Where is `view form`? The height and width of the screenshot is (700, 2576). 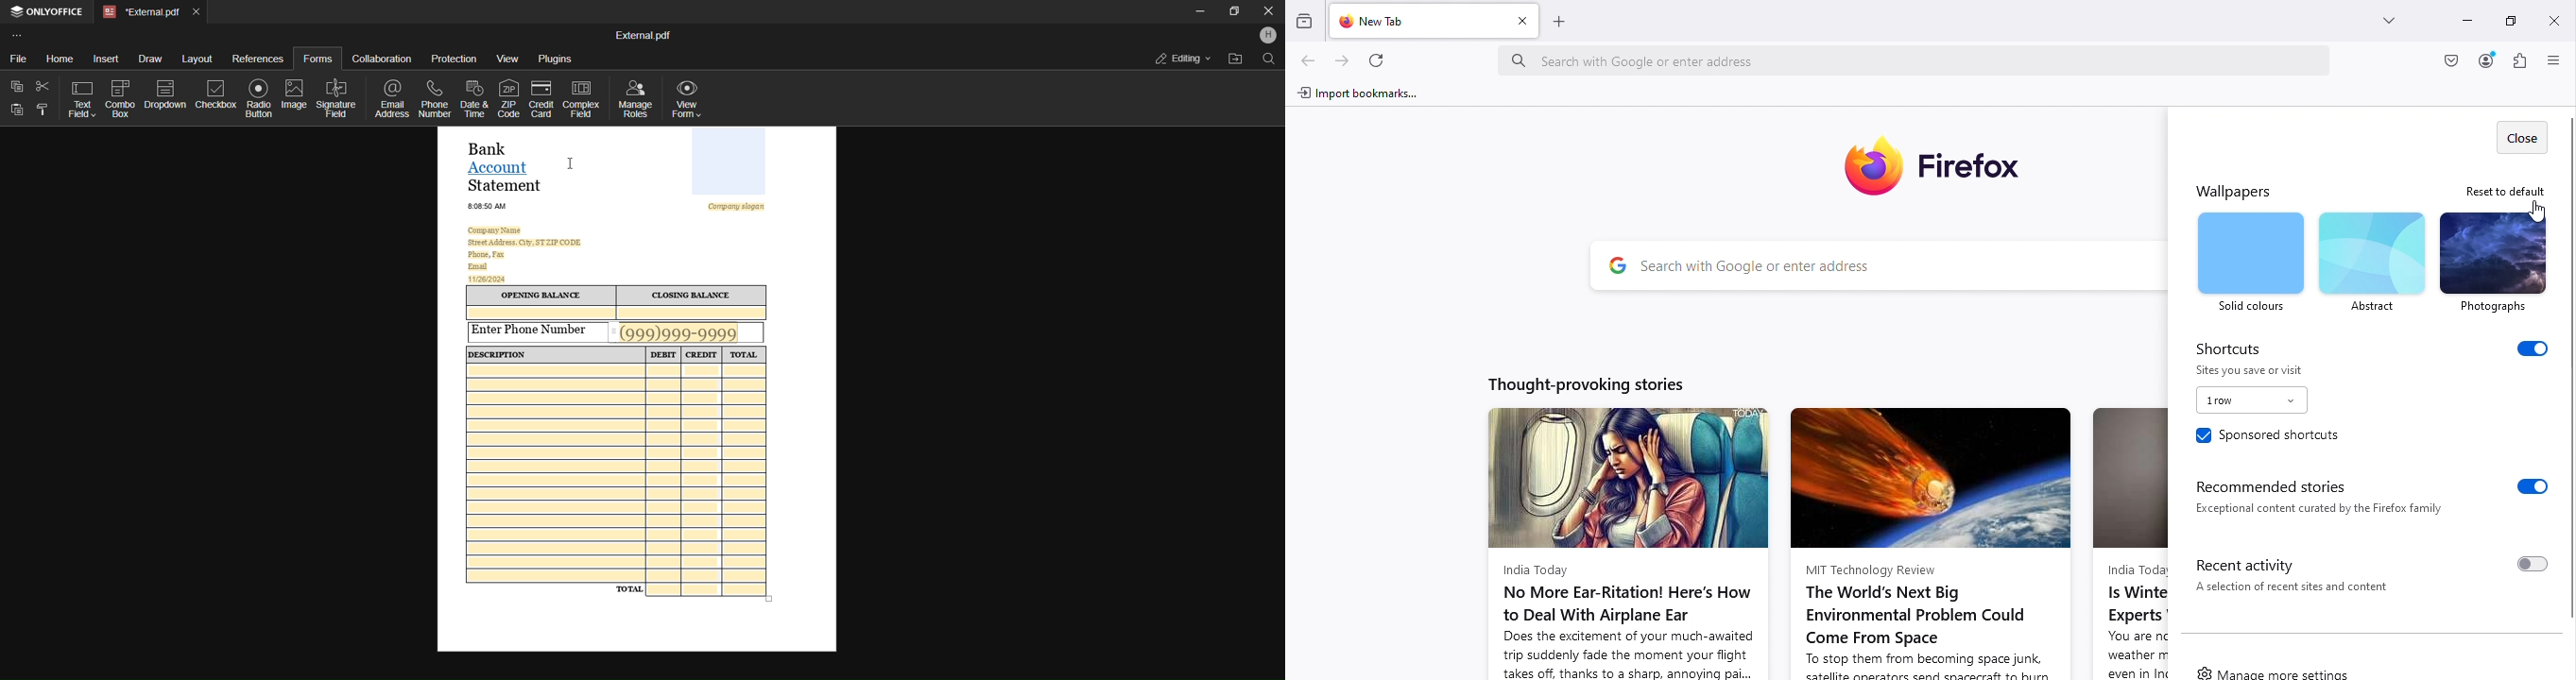
view form is located at coordinates (688, 99).